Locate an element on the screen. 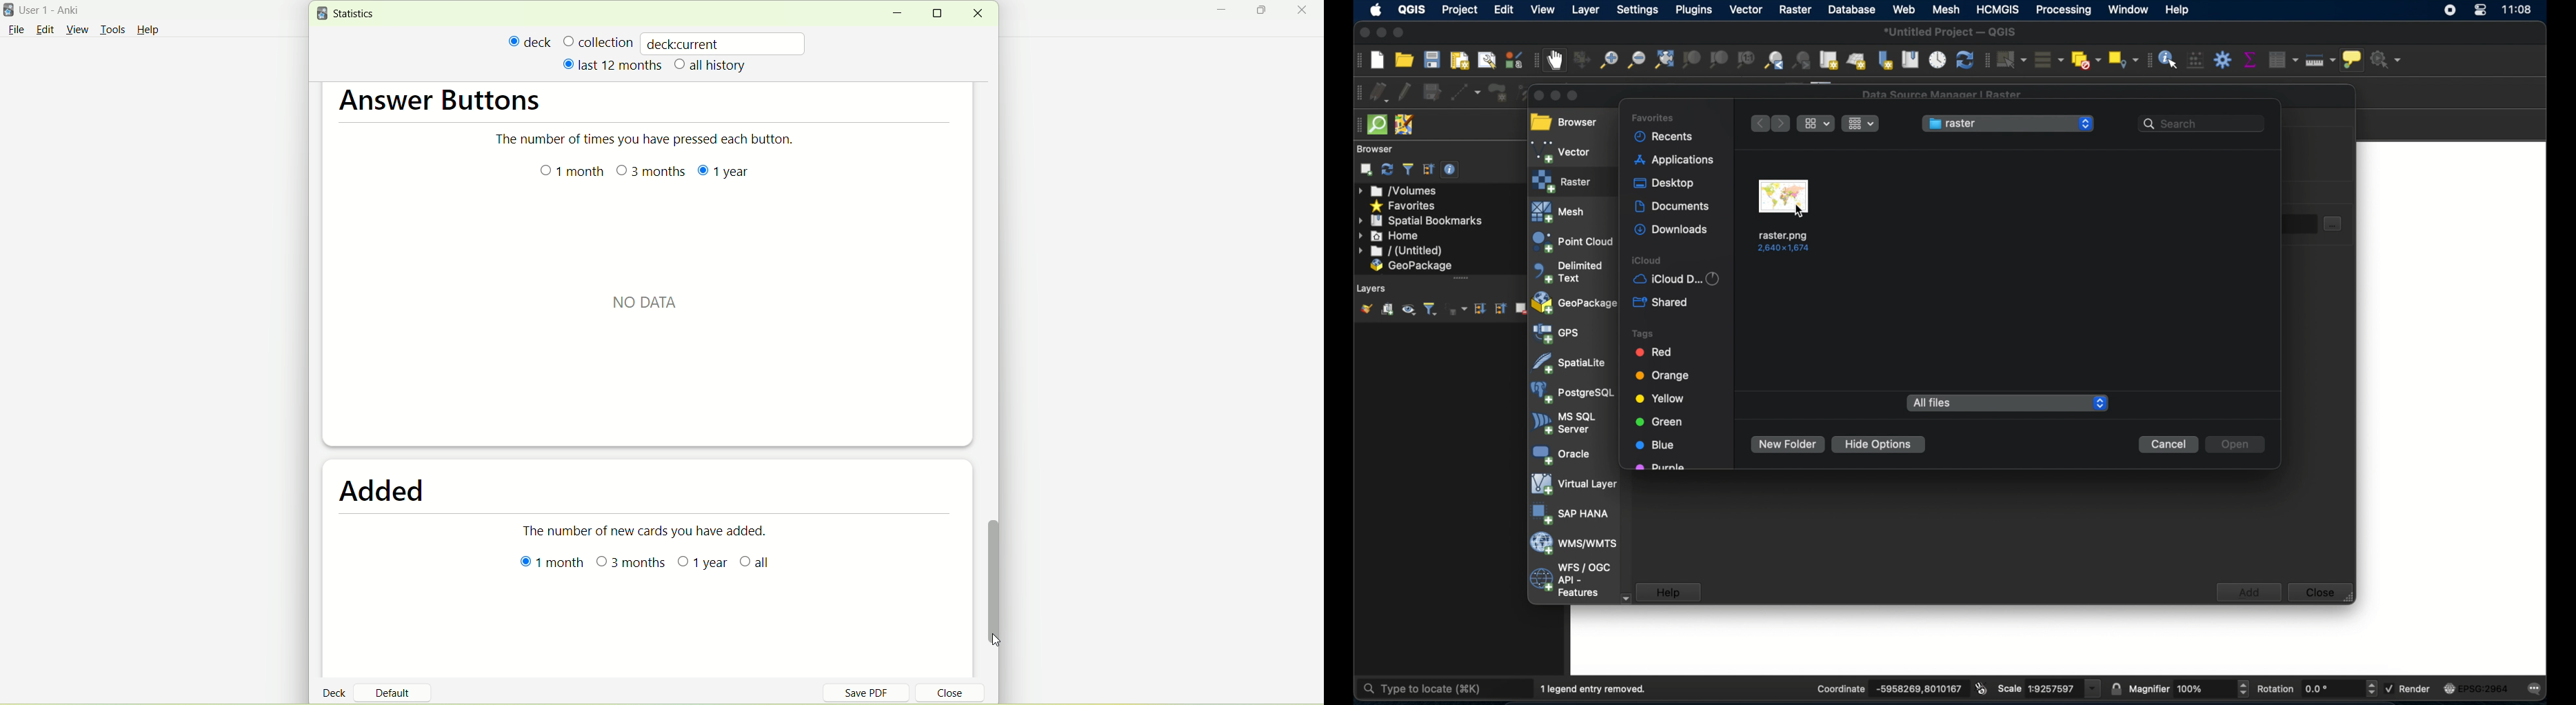 Image resolution: width=2576 pixels, height=728 pixels. default is located at coordinates (398, 688).